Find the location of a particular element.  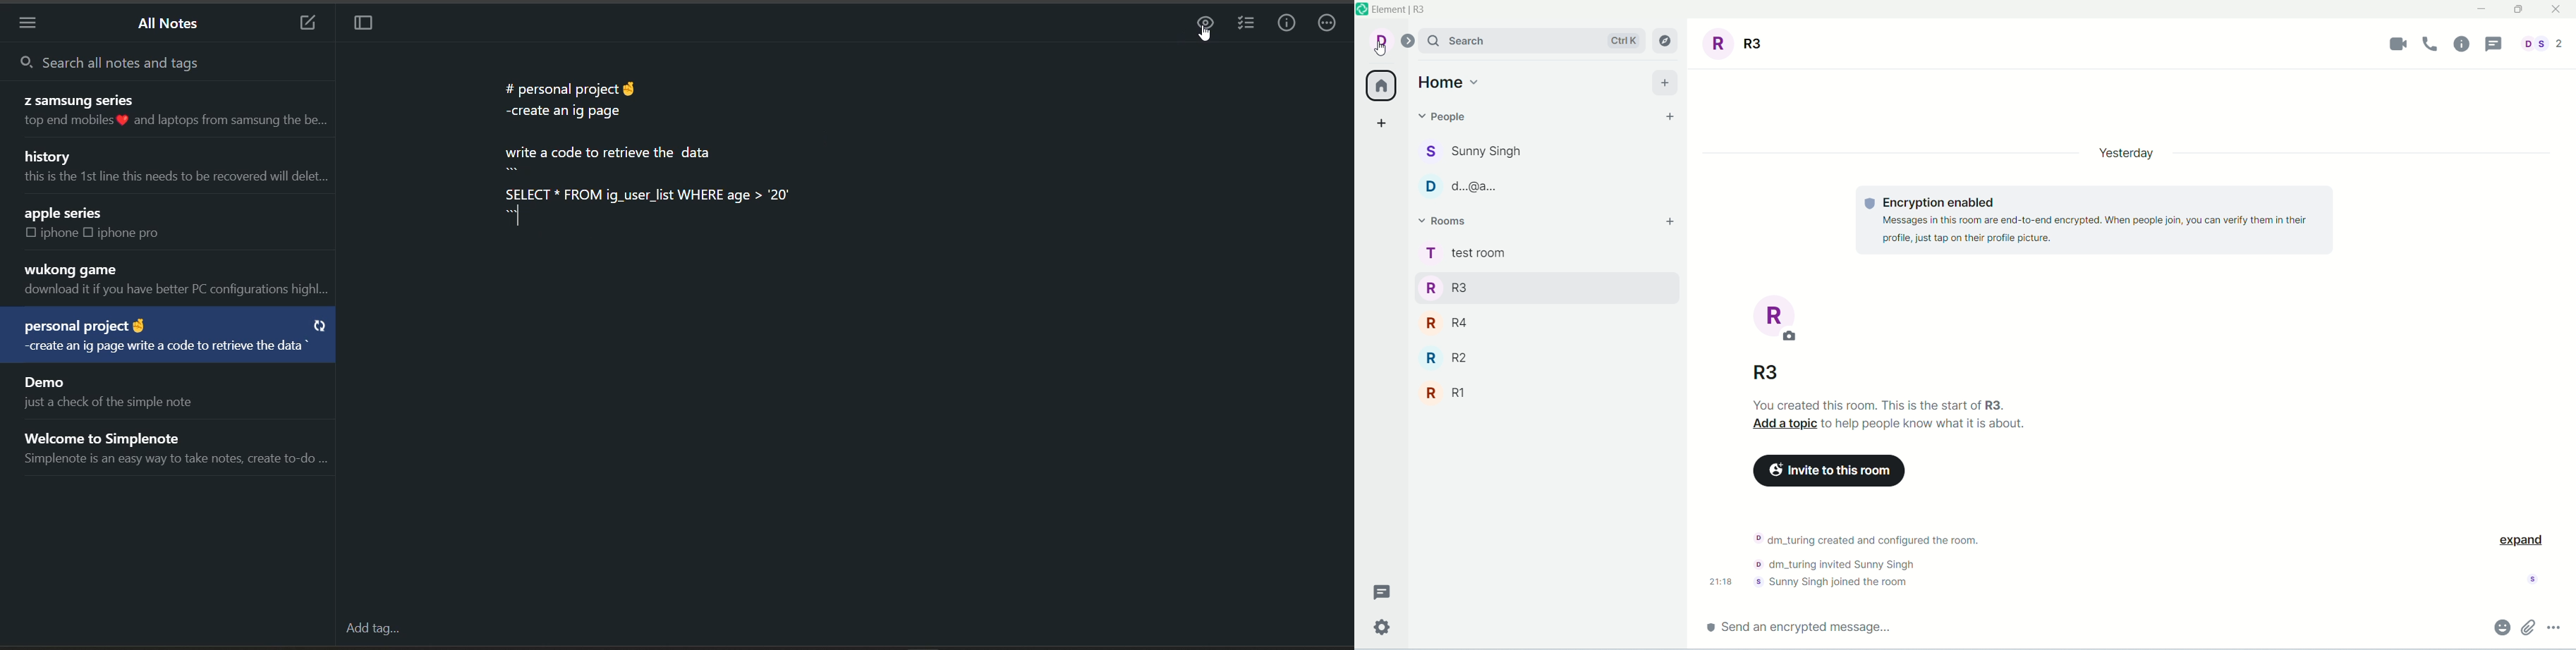

room info is located at coordinates (2463, 44).